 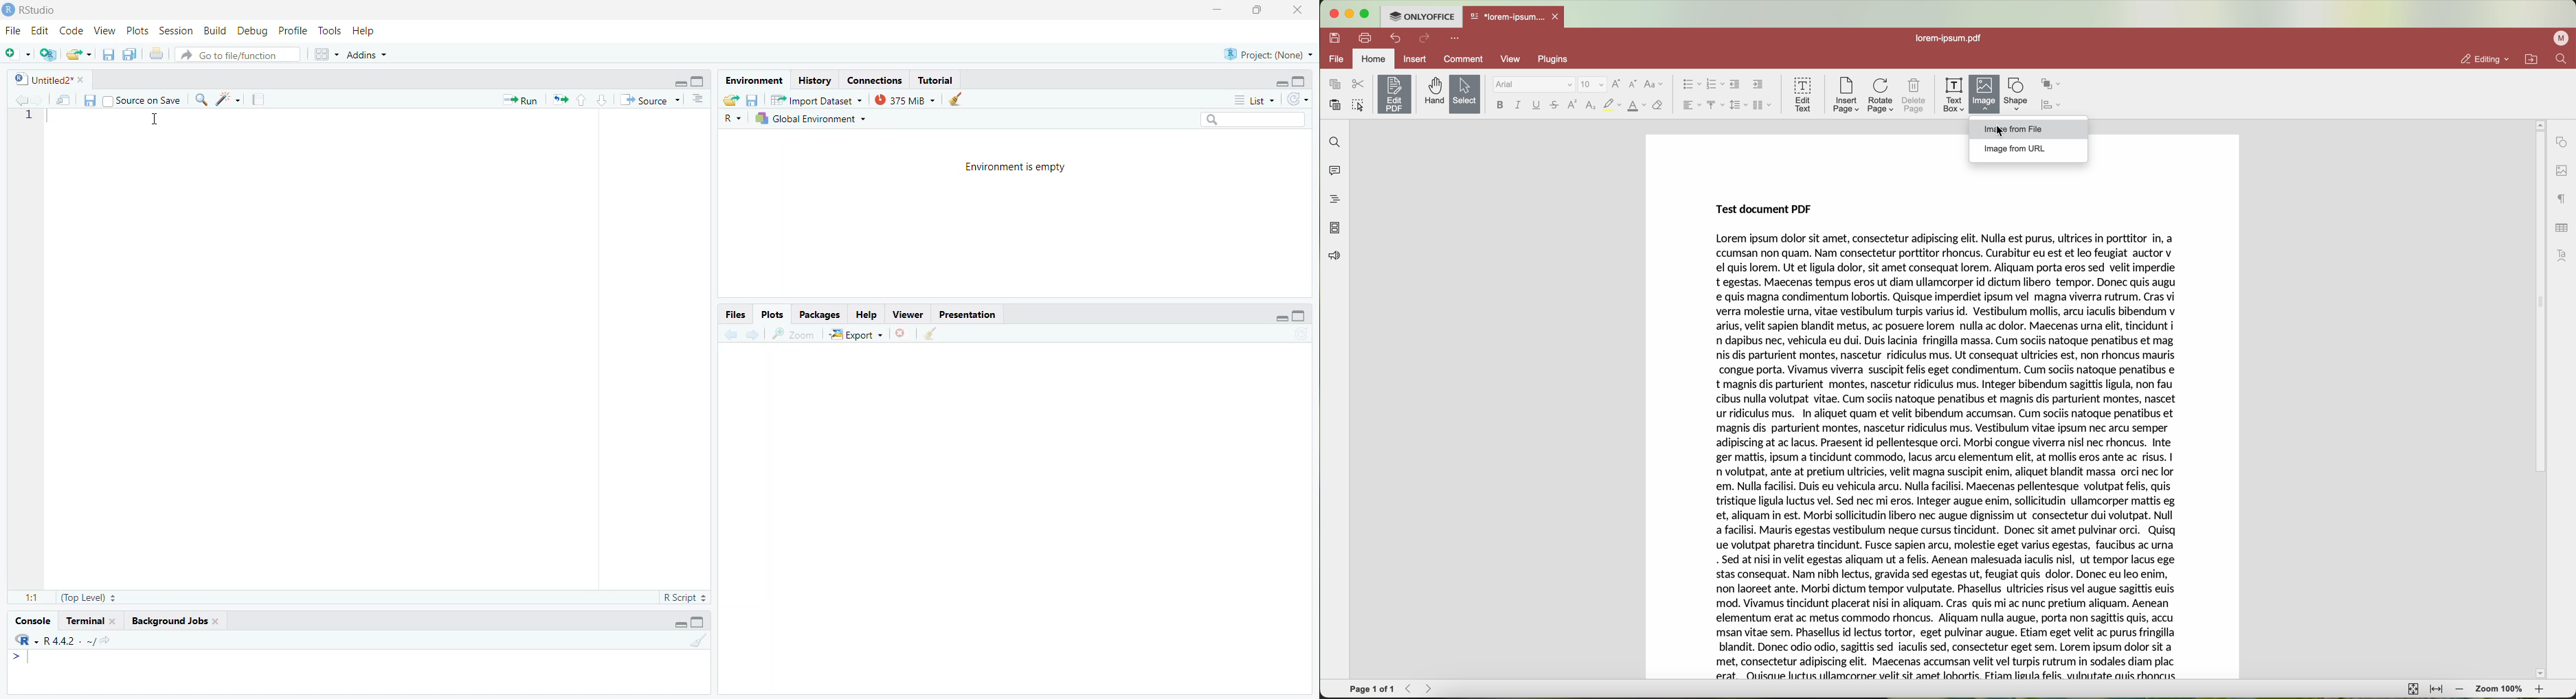 What do you see at coordinates (699, 82) in the screenshot?
I see `hide console` at bounding box center [699, 82].